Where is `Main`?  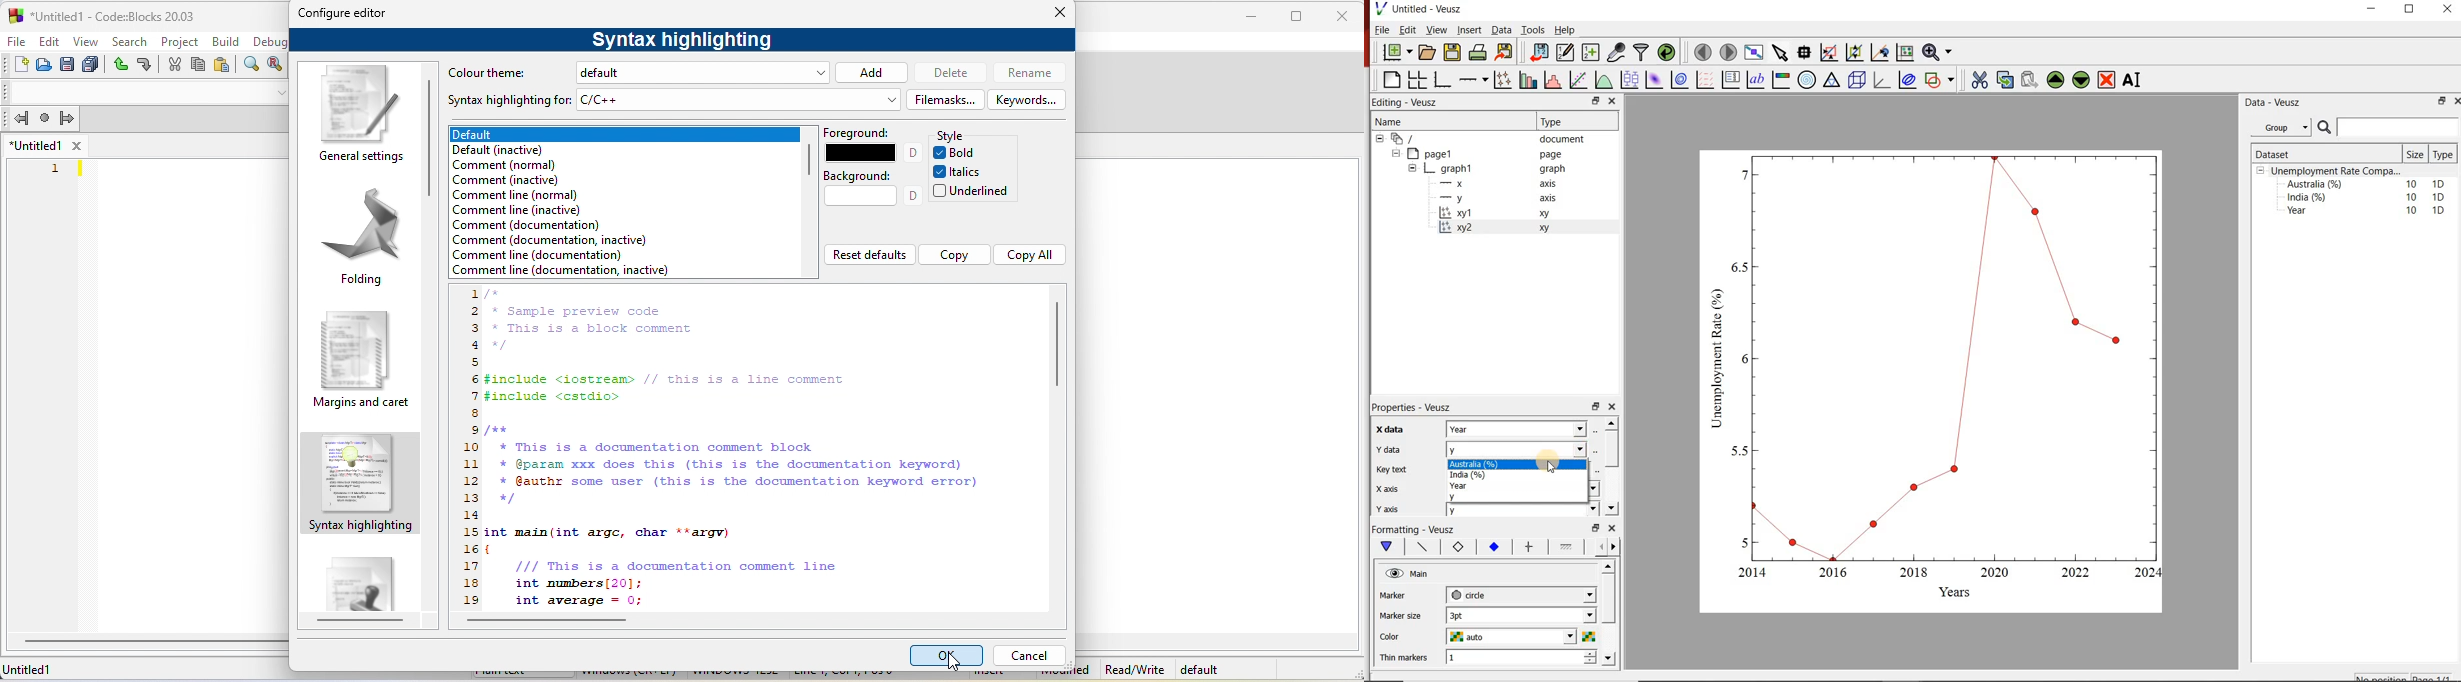
Main is located at coordinates (1421, 574).